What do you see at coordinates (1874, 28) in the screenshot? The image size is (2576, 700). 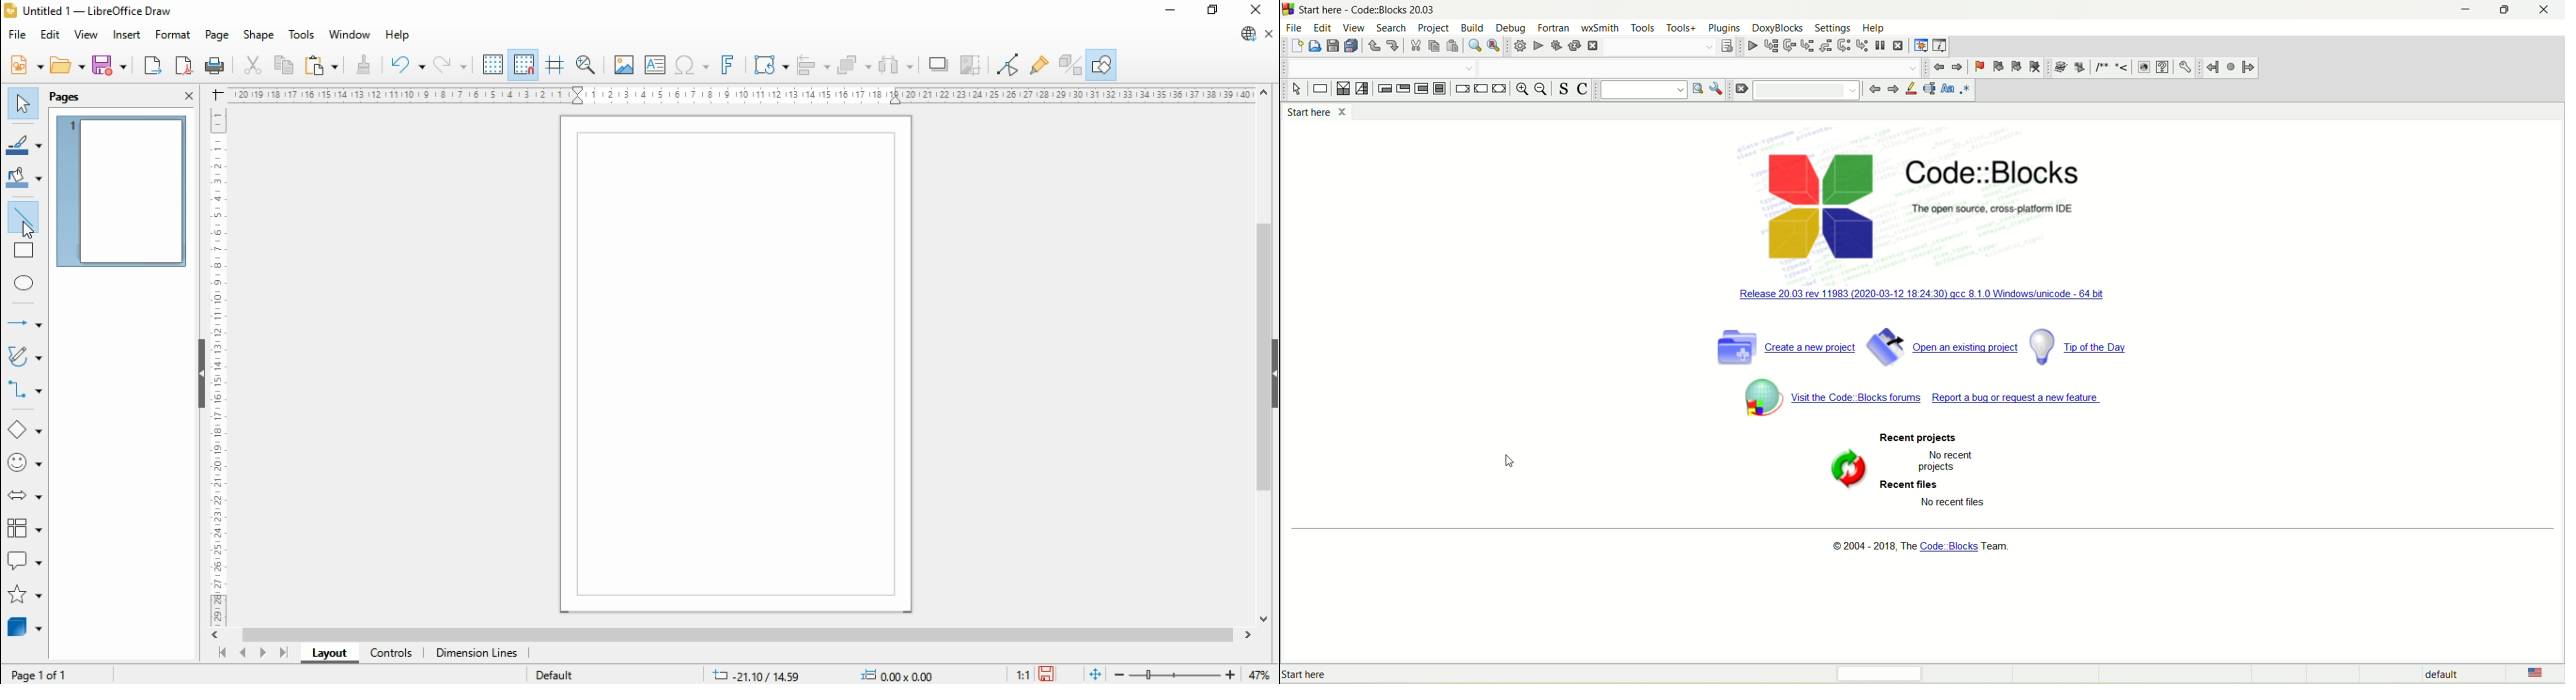 I see `help` at bounding box center [1874, 28].